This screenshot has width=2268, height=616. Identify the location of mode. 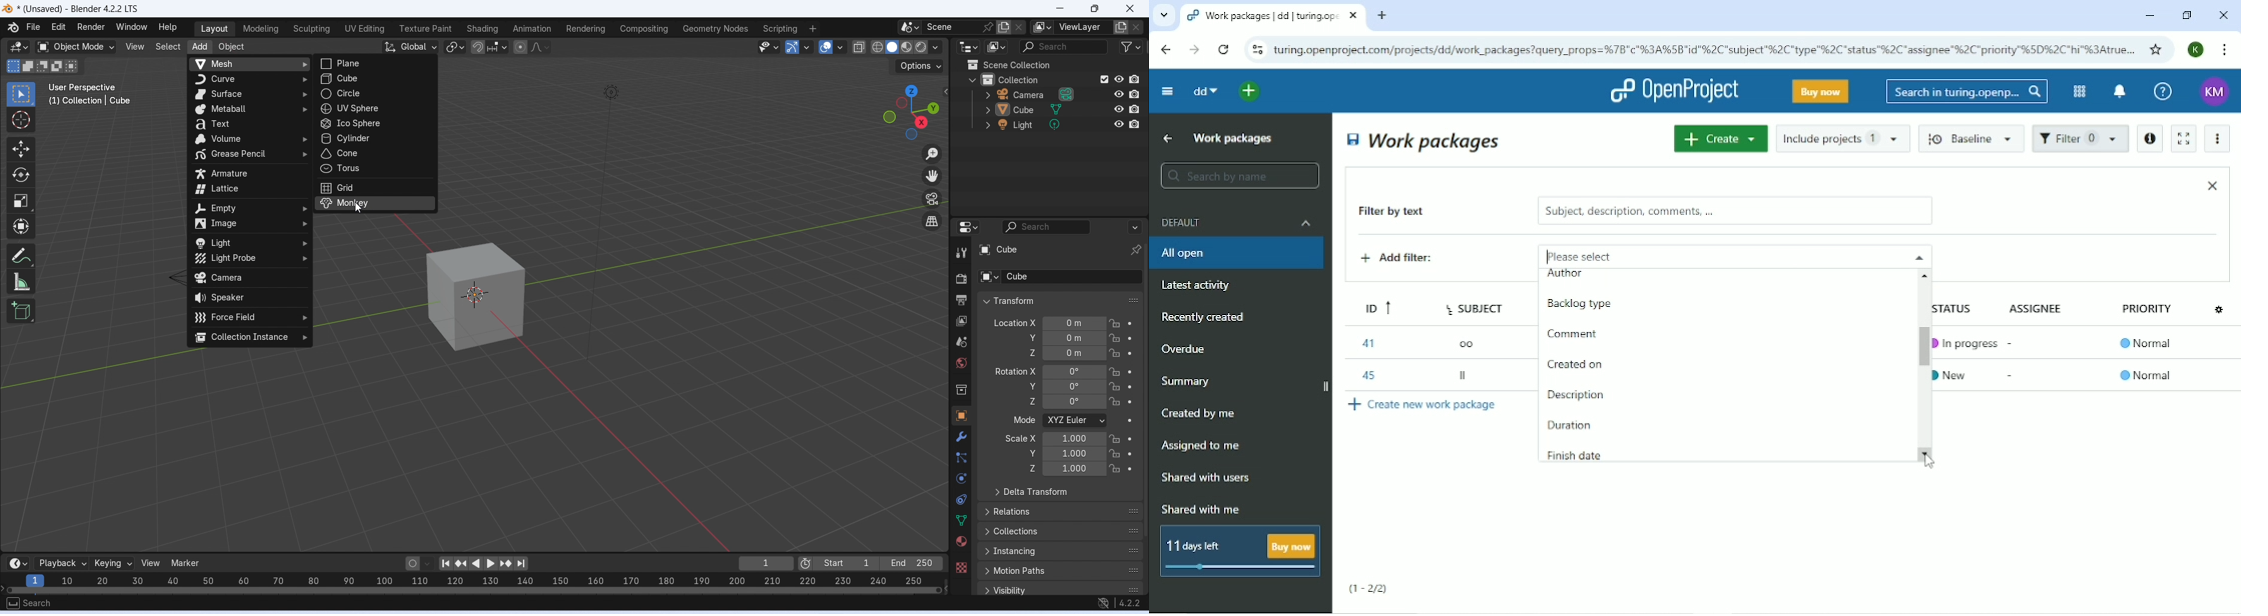
(1023, 421).